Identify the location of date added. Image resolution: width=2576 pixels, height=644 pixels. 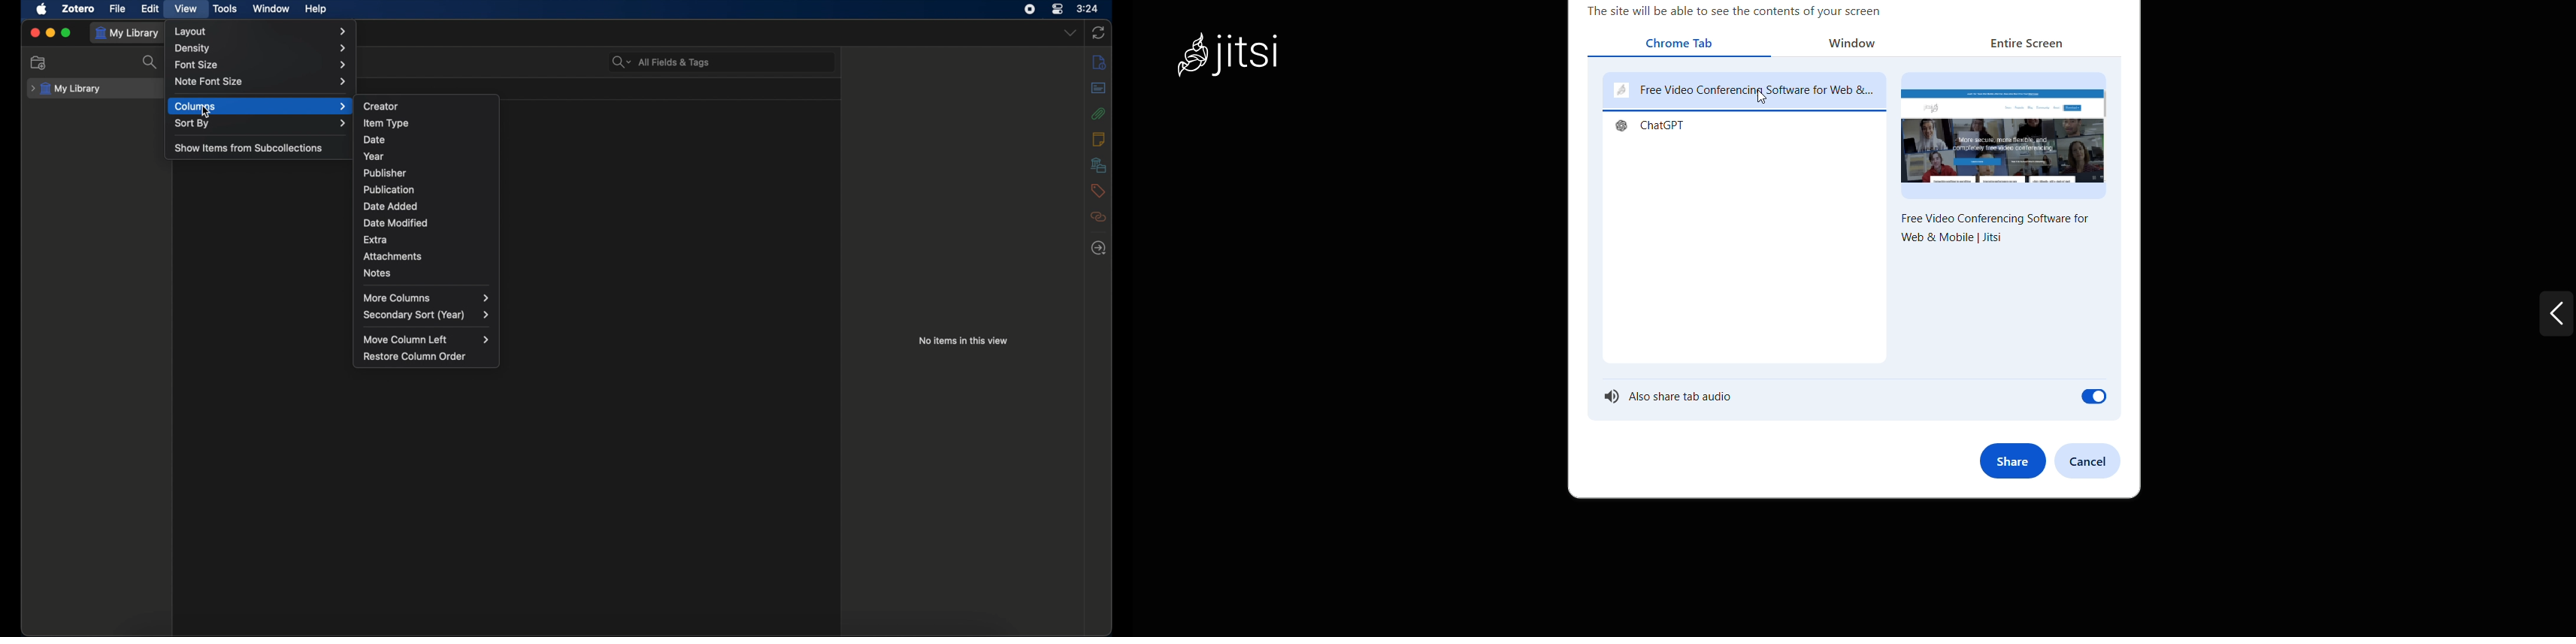
(391, 206).